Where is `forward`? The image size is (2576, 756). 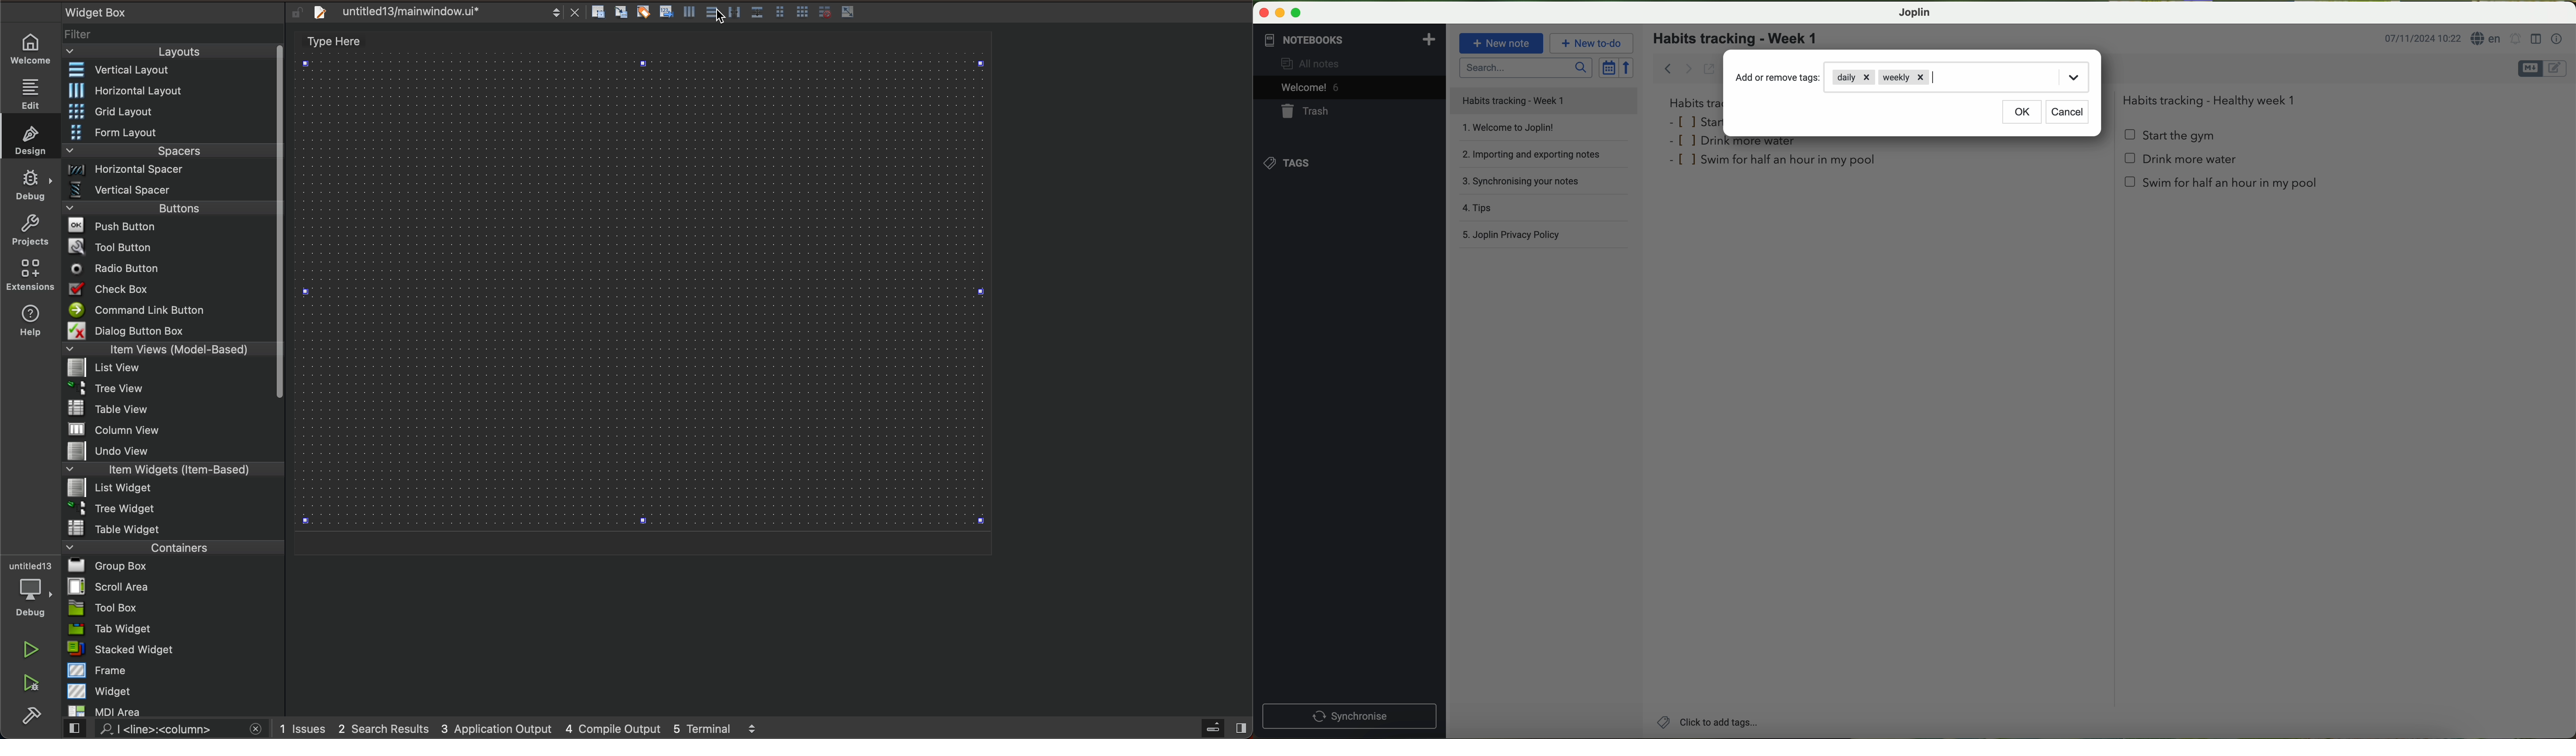
forward is located at coordinates (1689, 68).